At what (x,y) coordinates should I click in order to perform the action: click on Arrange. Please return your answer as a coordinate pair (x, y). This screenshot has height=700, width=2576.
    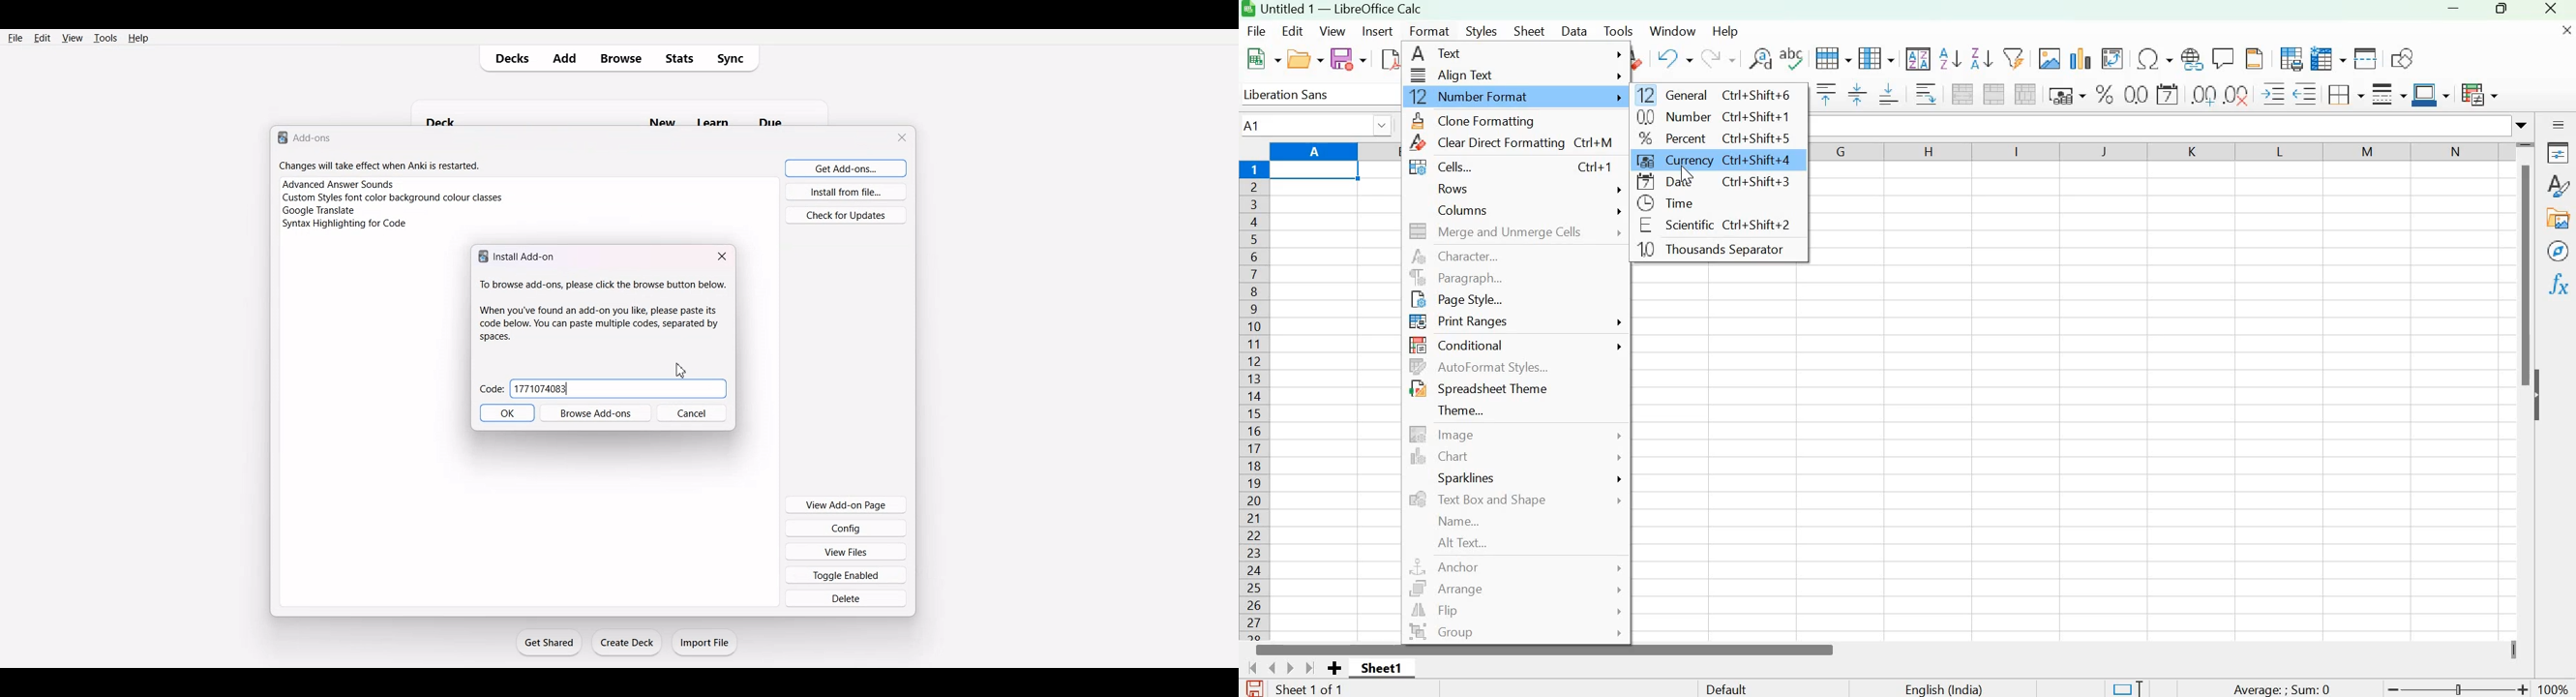
    Looking at the image, I should click on (1512, 589).